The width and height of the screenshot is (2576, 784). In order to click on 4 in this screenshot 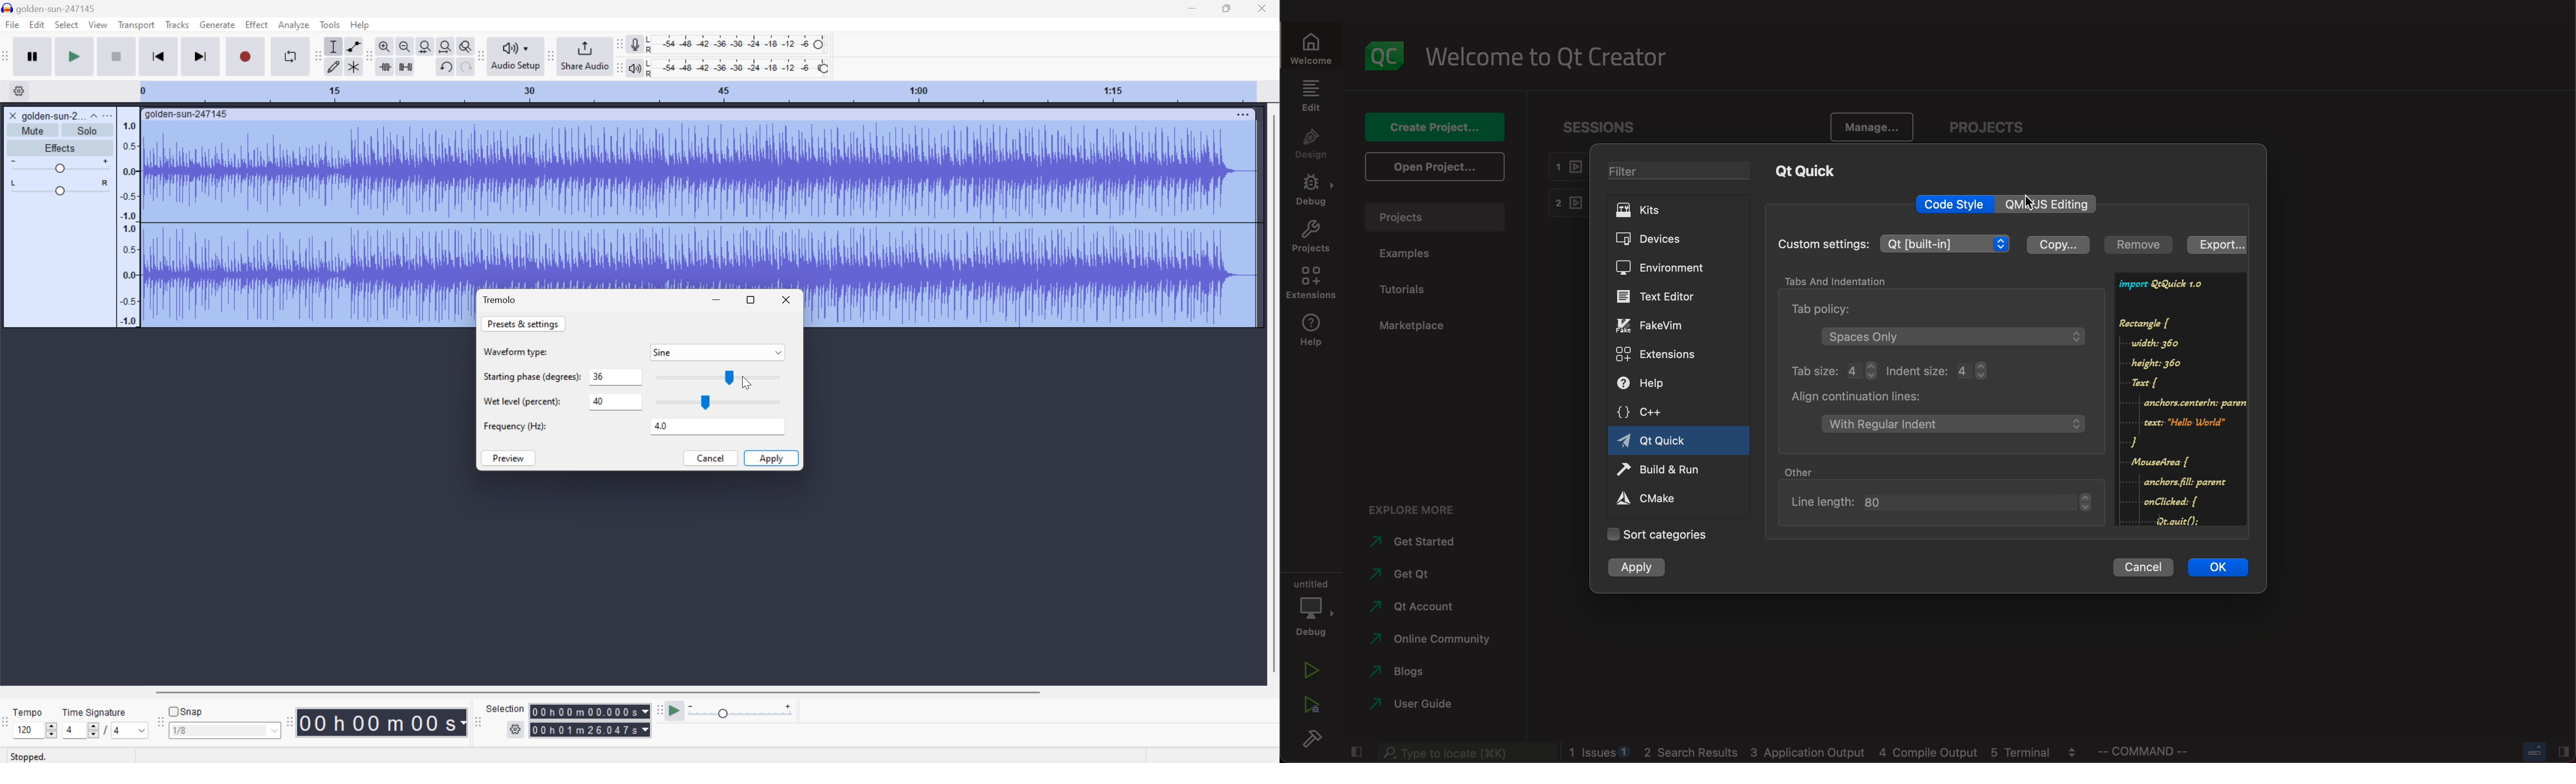, I will do `click(131, 731)`.